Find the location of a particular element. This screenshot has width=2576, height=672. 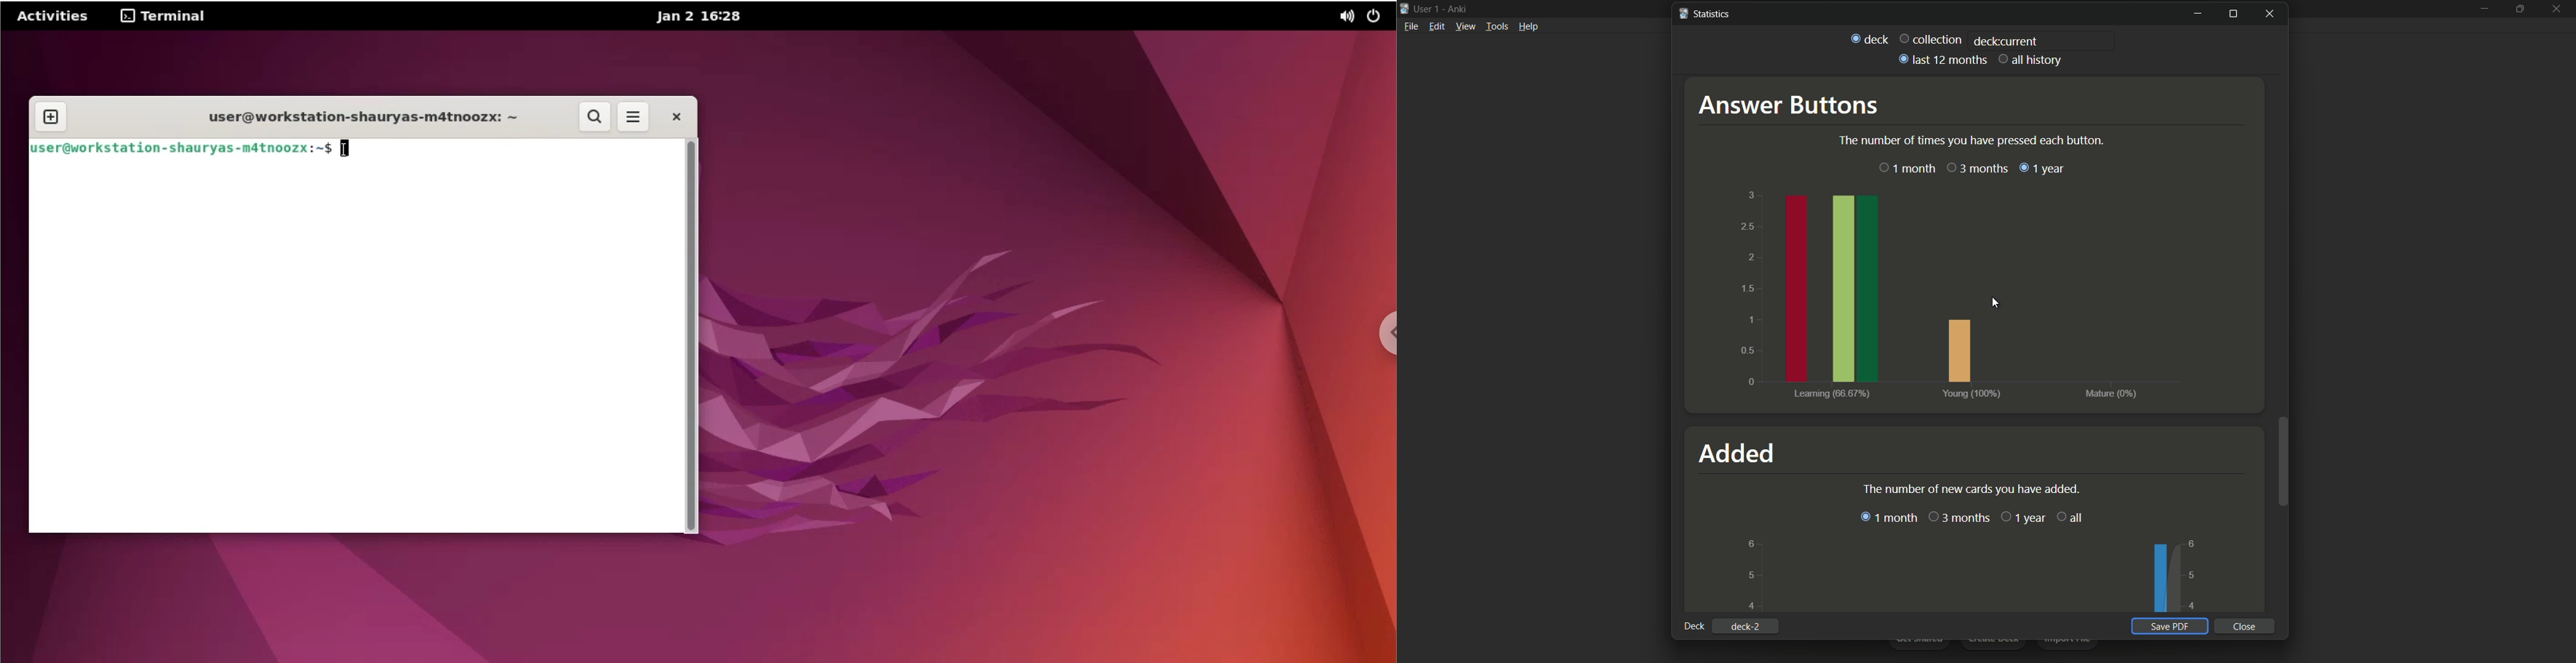

The number of times you have pressed each buttons is located at coordinates (1971, 140).